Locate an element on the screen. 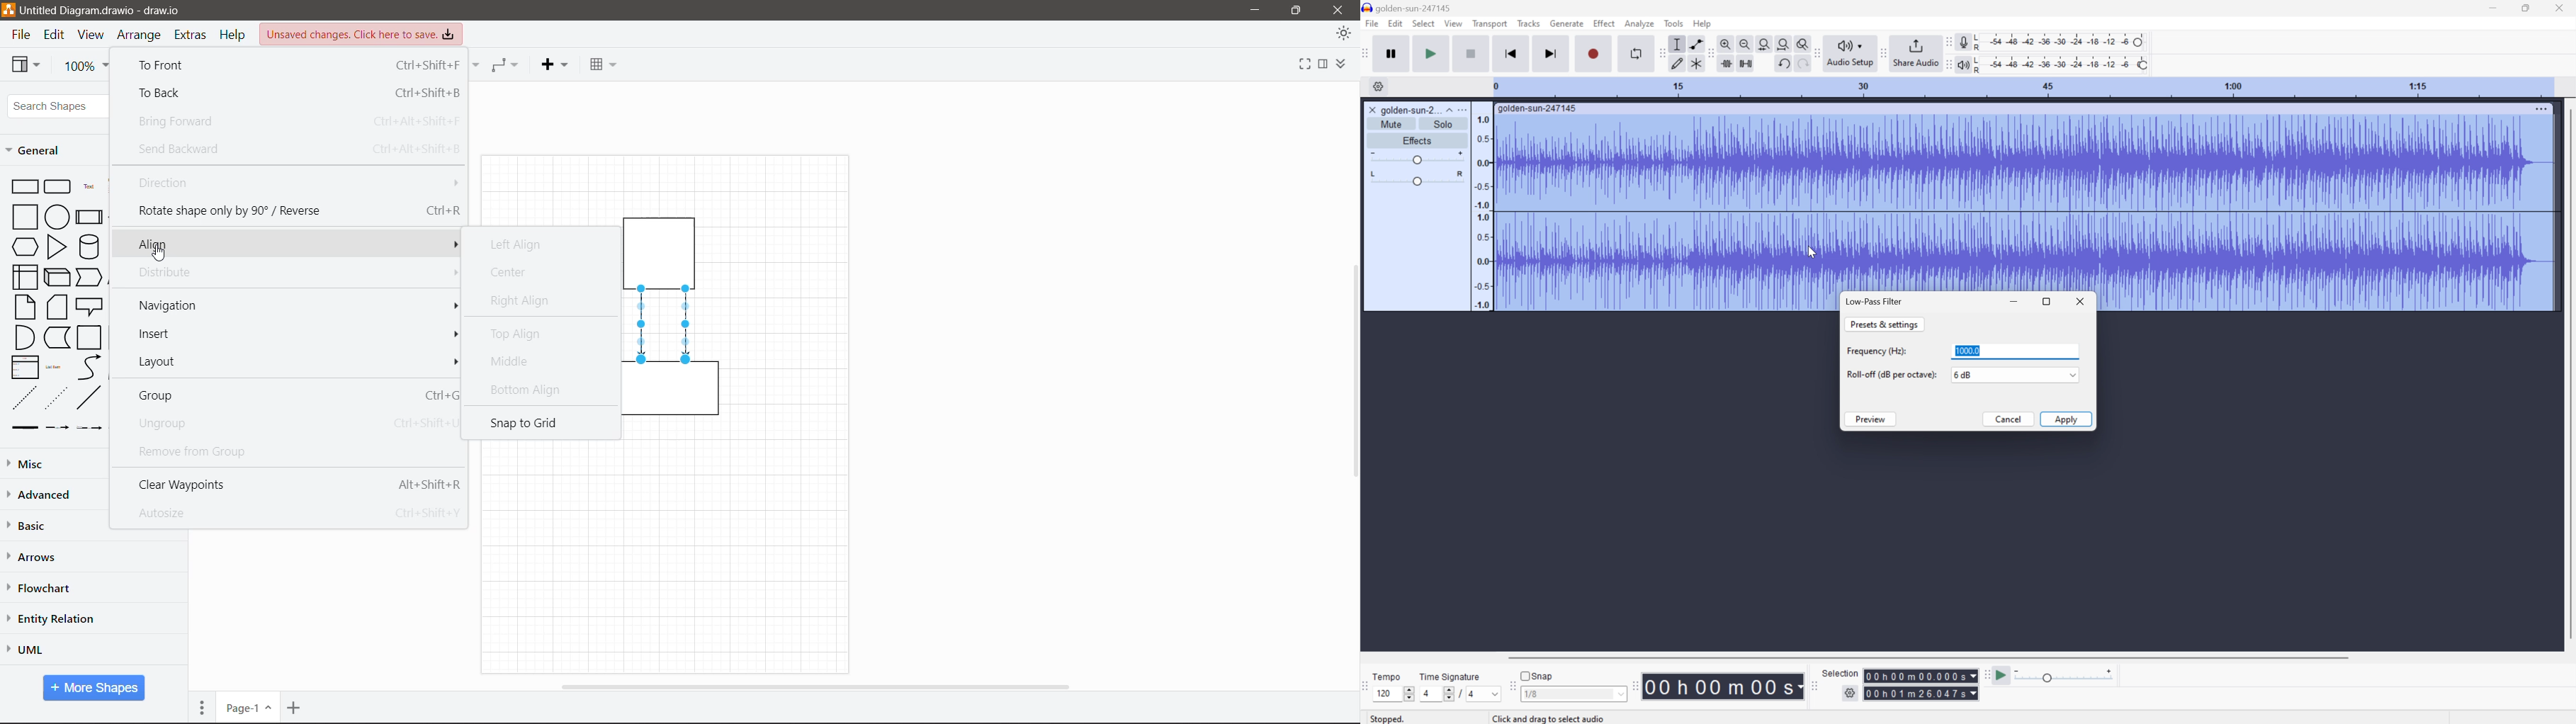 Image resolution: width=2576 pixels, height=728 pixels. Card is located at coordinates (57, 307).